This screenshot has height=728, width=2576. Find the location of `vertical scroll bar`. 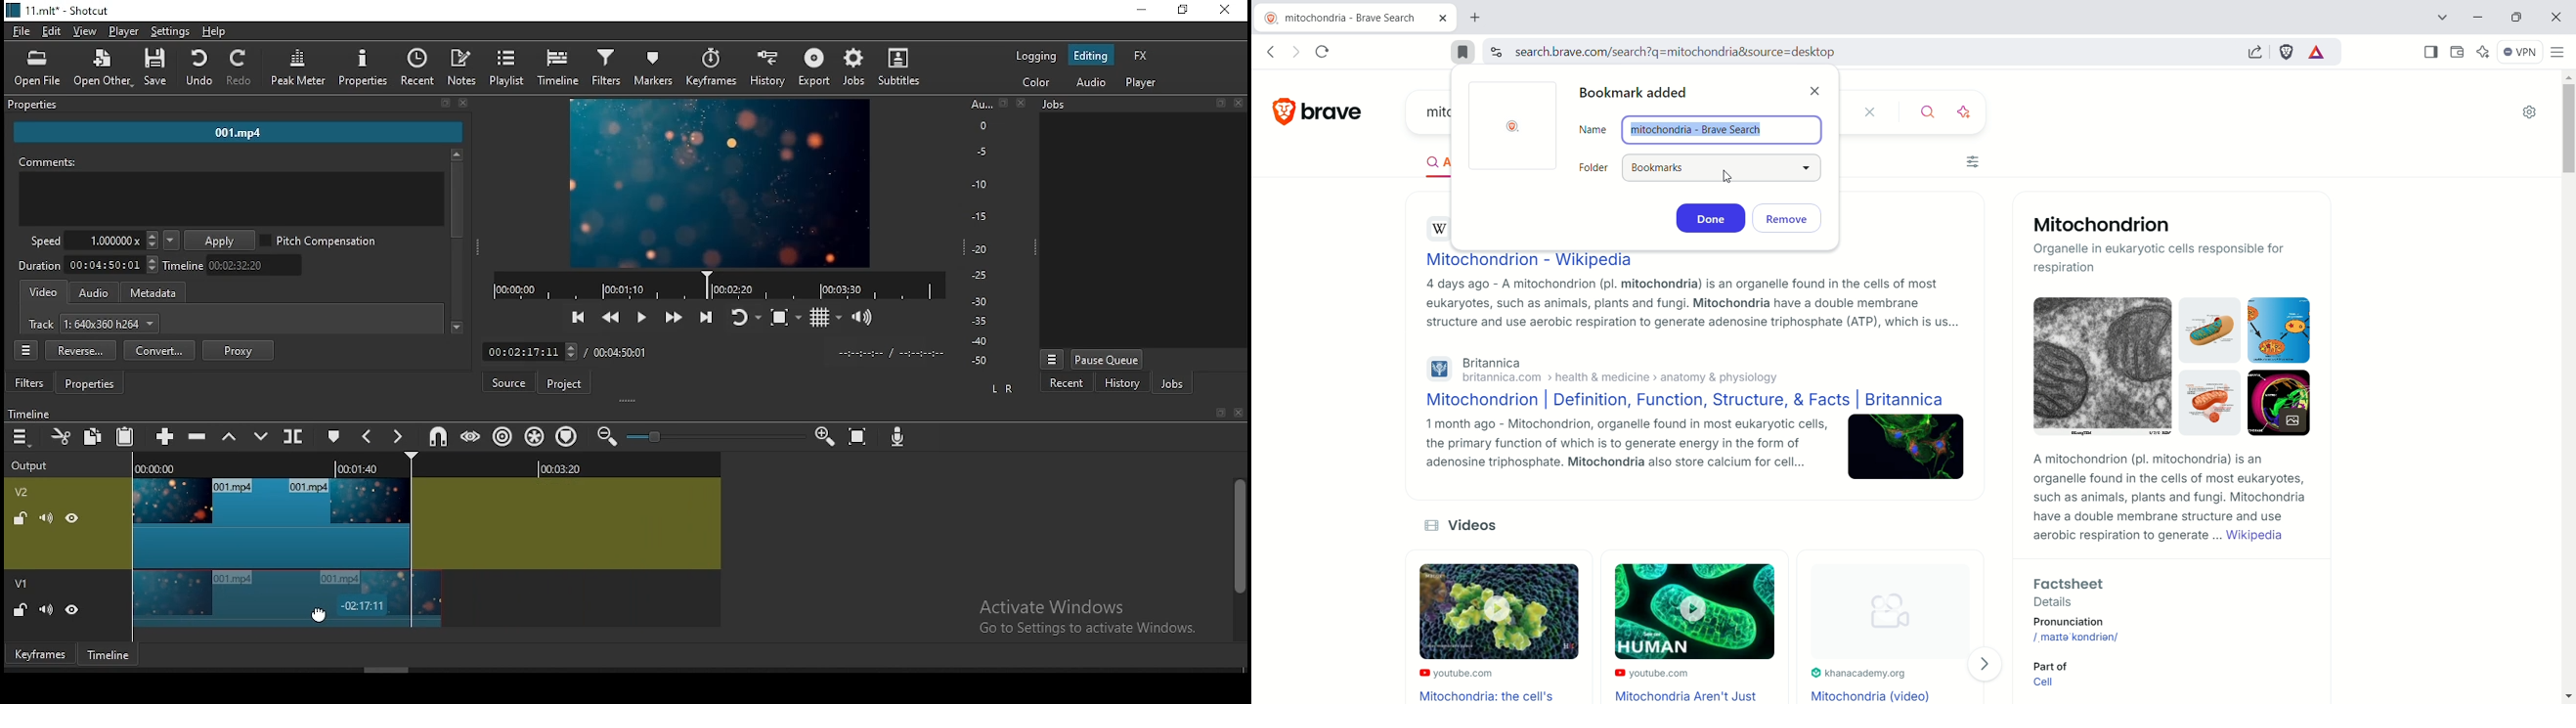

vertical scroll bar is located at coordinates (2568, 385).